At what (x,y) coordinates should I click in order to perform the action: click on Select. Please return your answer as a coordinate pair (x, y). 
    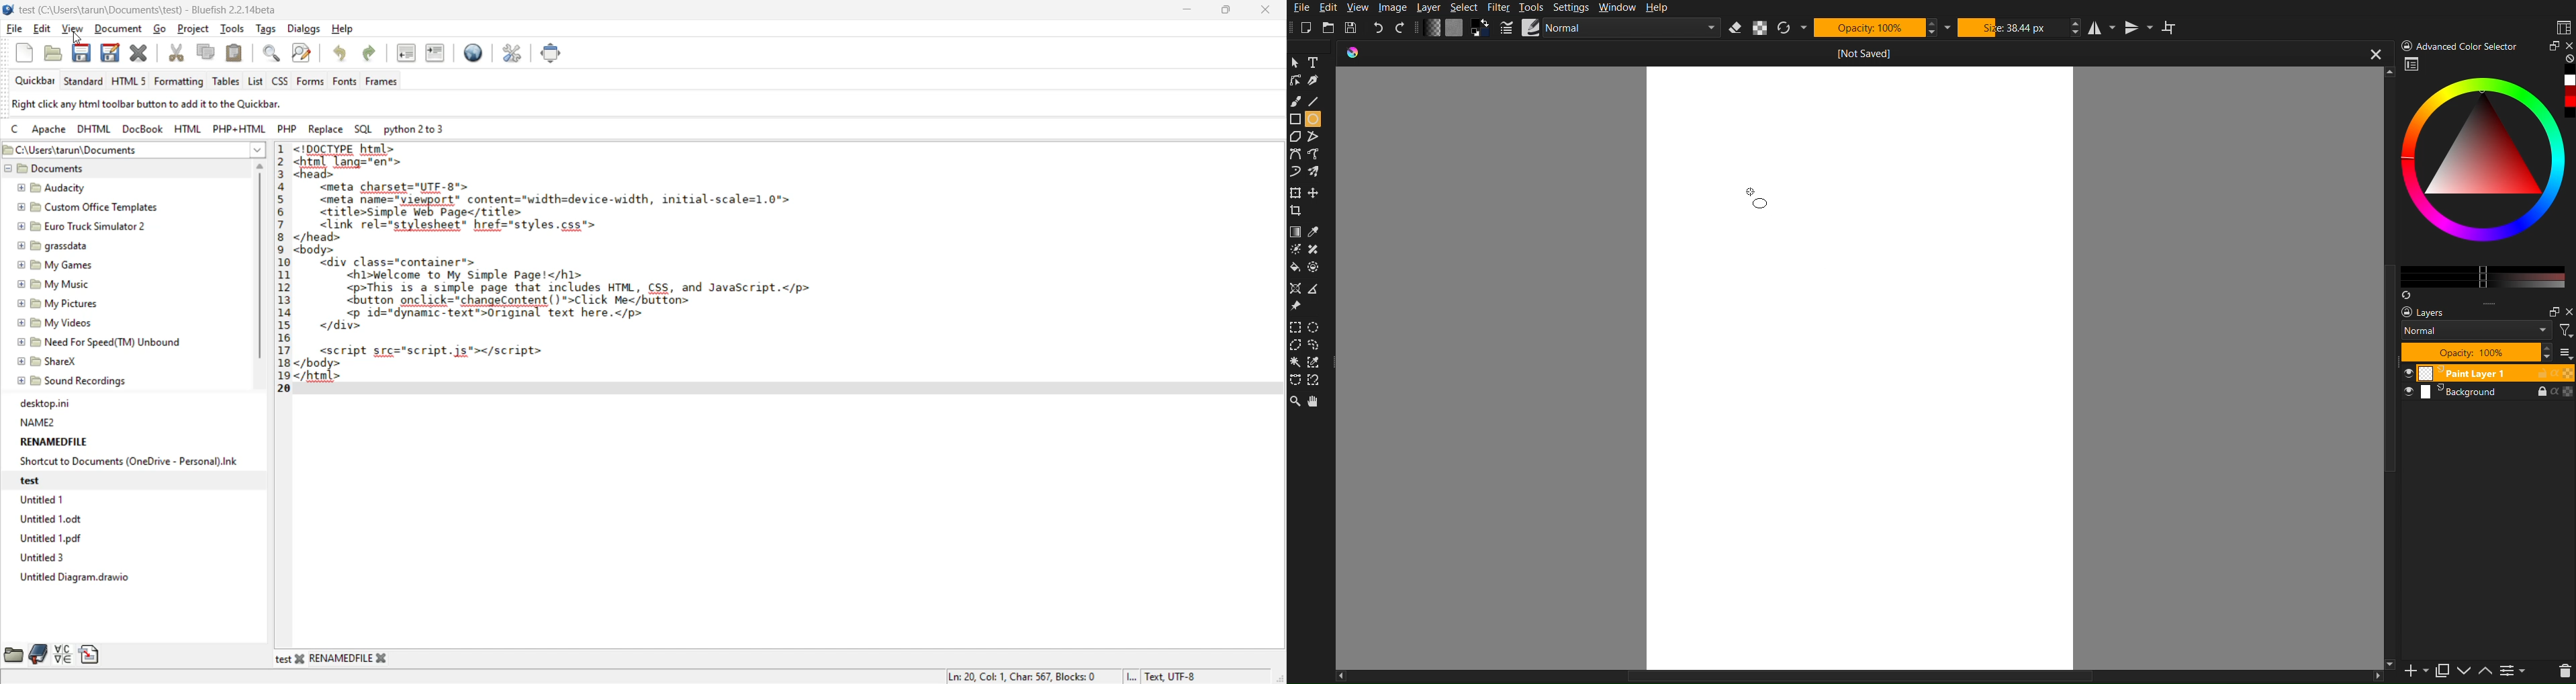
    Looking at the image, I should click on (1467, 8).